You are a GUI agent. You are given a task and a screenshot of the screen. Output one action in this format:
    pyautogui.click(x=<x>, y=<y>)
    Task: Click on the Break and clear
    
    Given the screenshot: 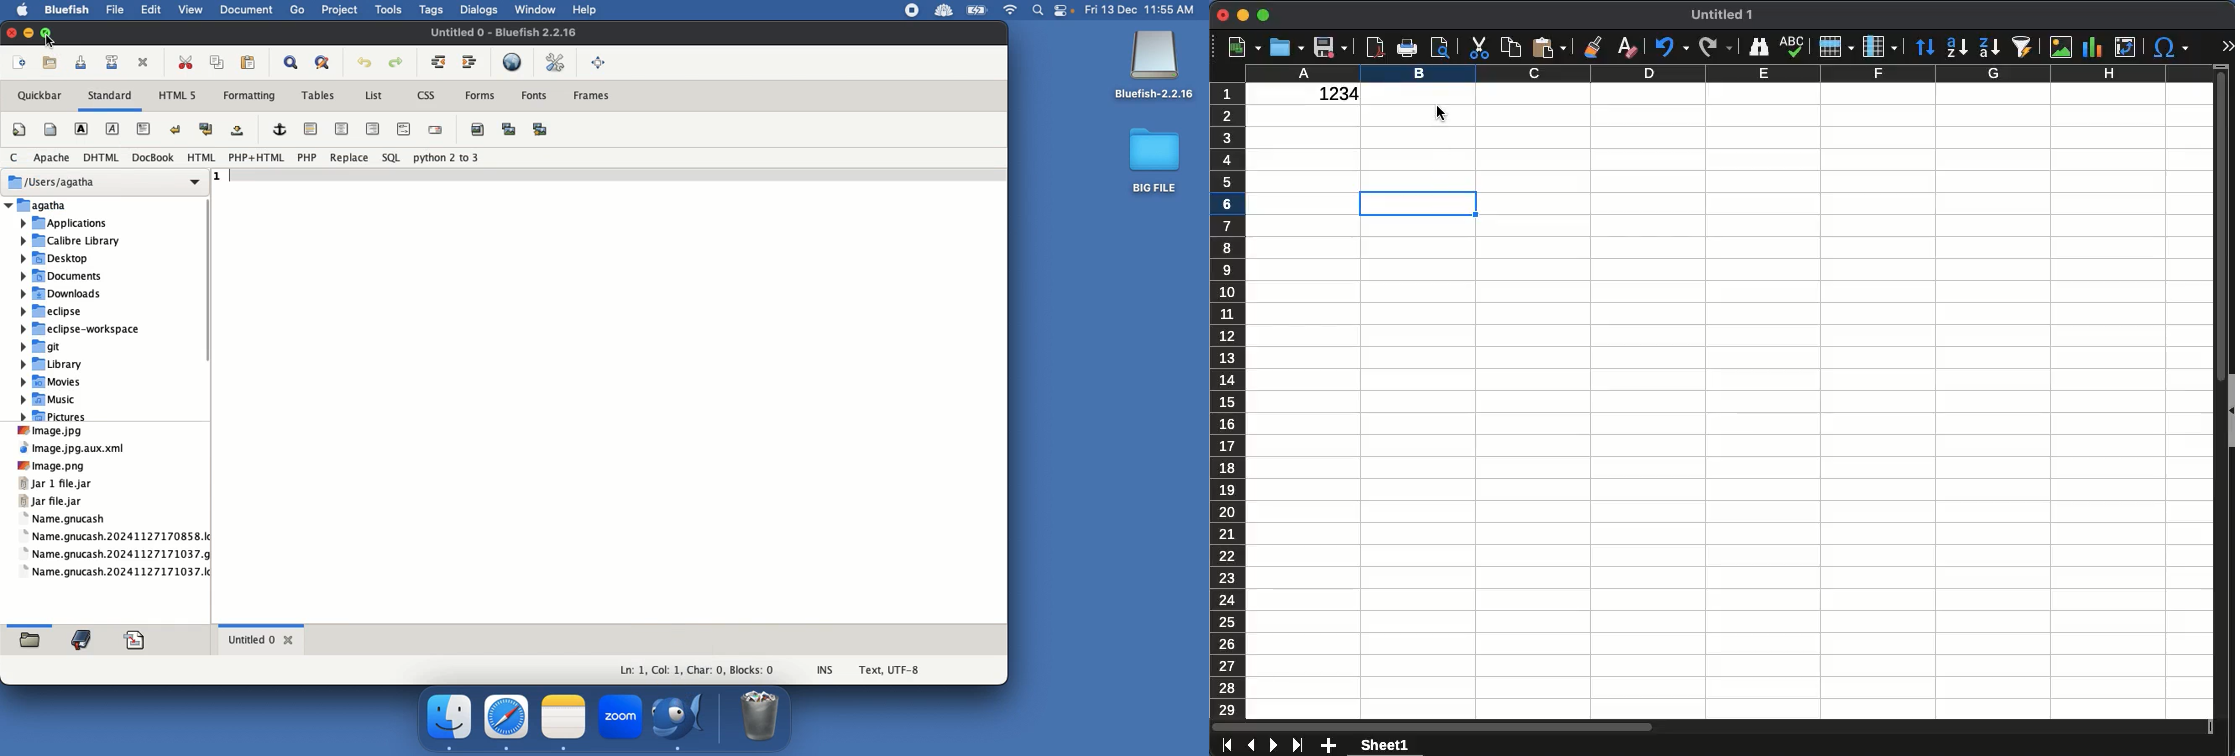 What is the action you would take?
    pyautogui.click(x=207, y=129)
    